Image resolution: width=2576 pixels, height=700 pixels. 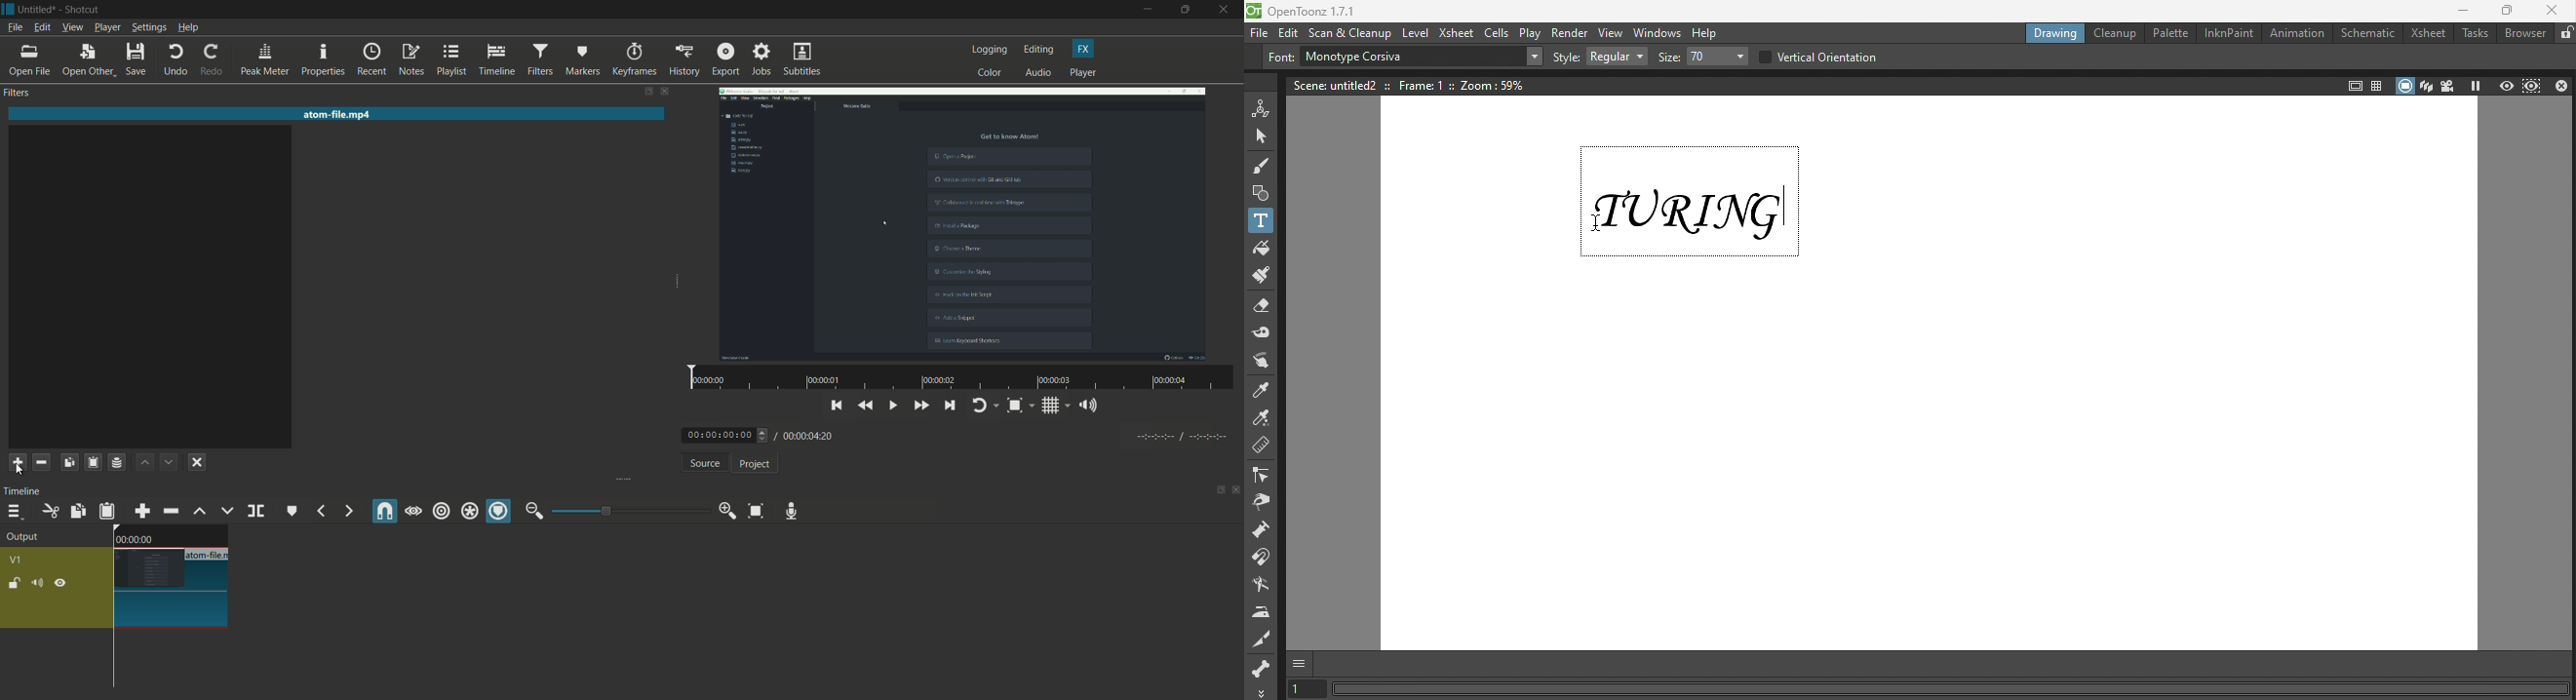 I want to click on markers, so click(x=583, y=59).